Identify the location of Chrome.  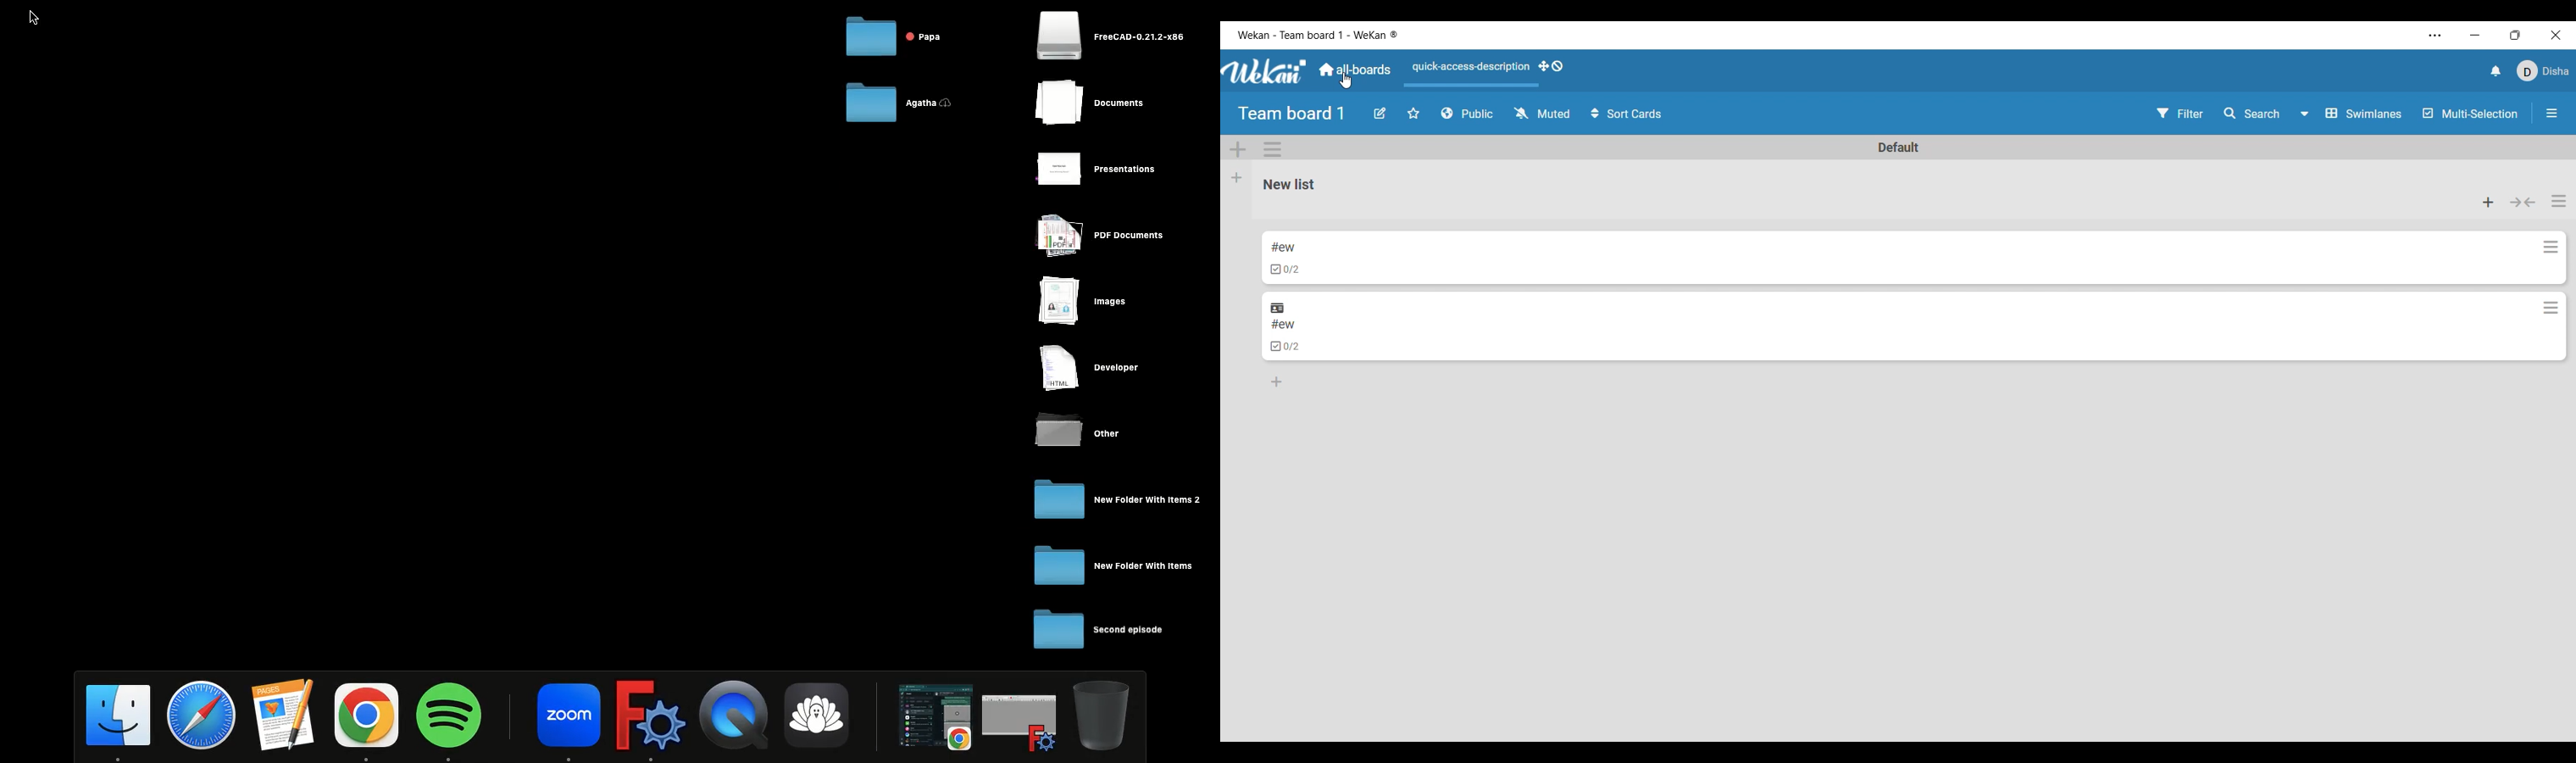
(369, 718).